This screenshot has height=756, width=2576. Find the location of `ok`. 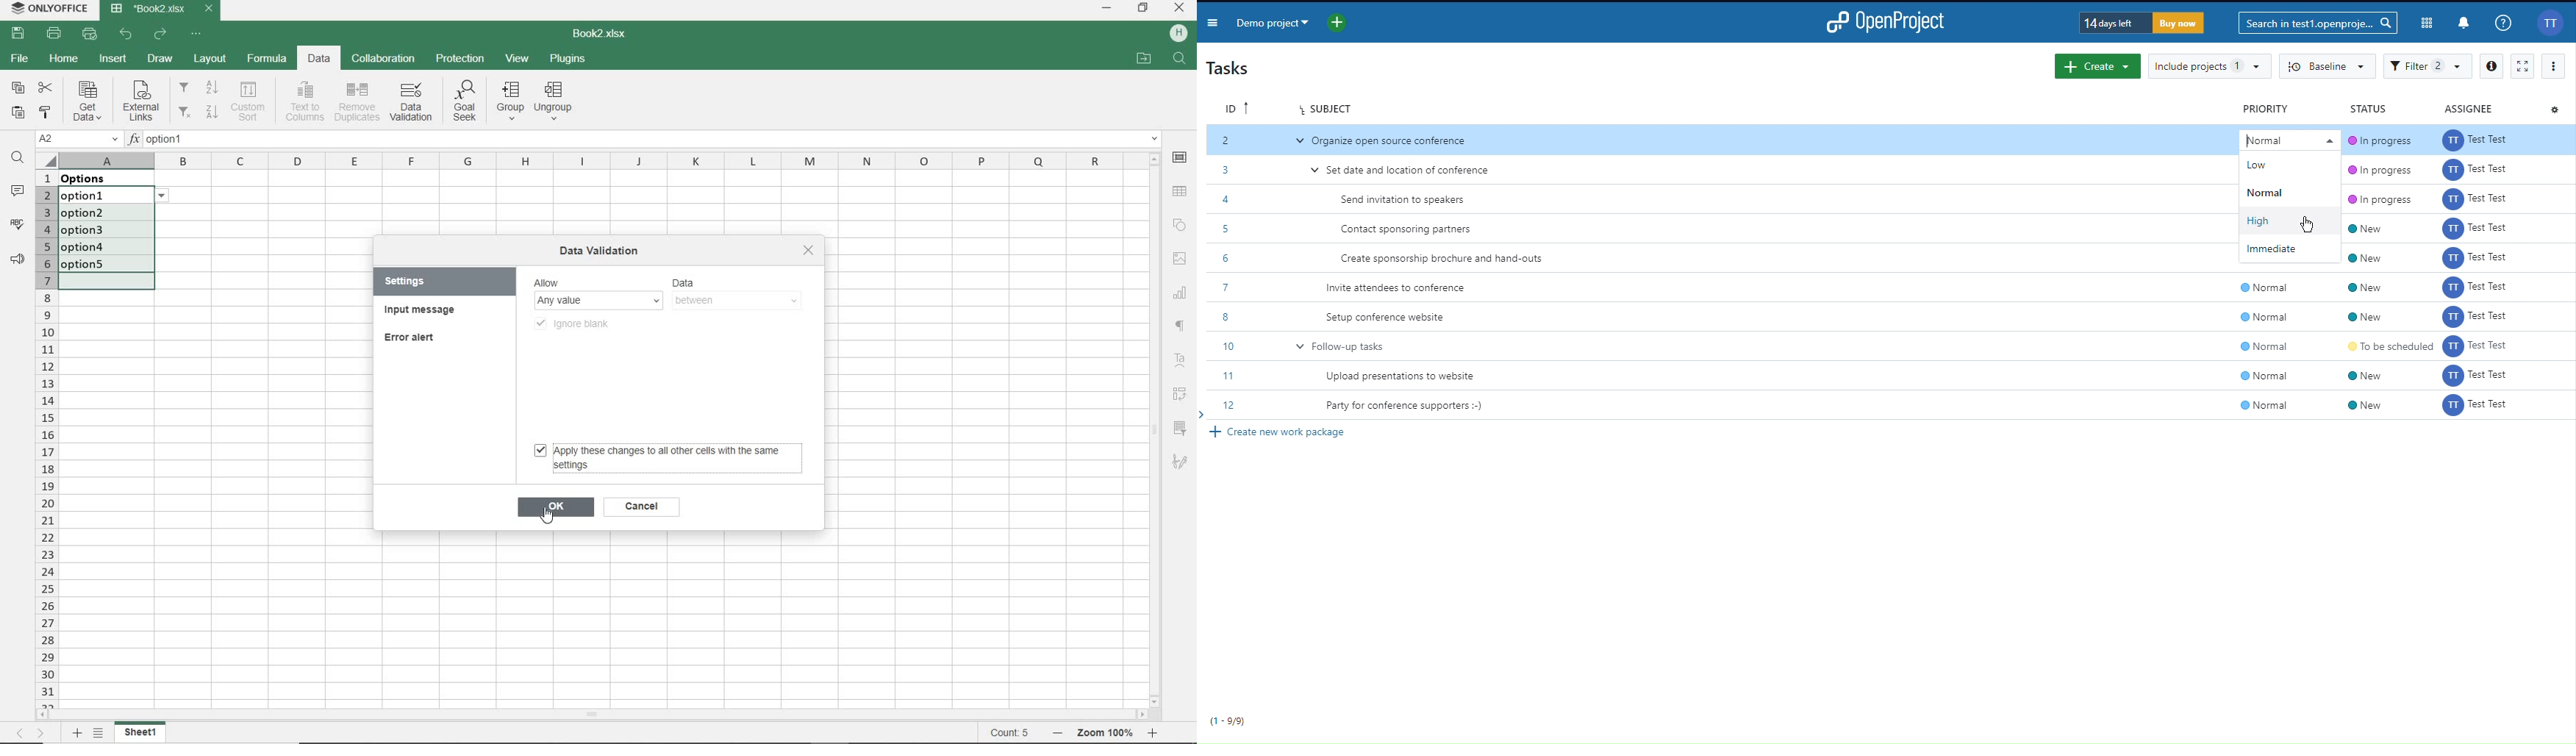

ok is located at coordinates (557, 507).